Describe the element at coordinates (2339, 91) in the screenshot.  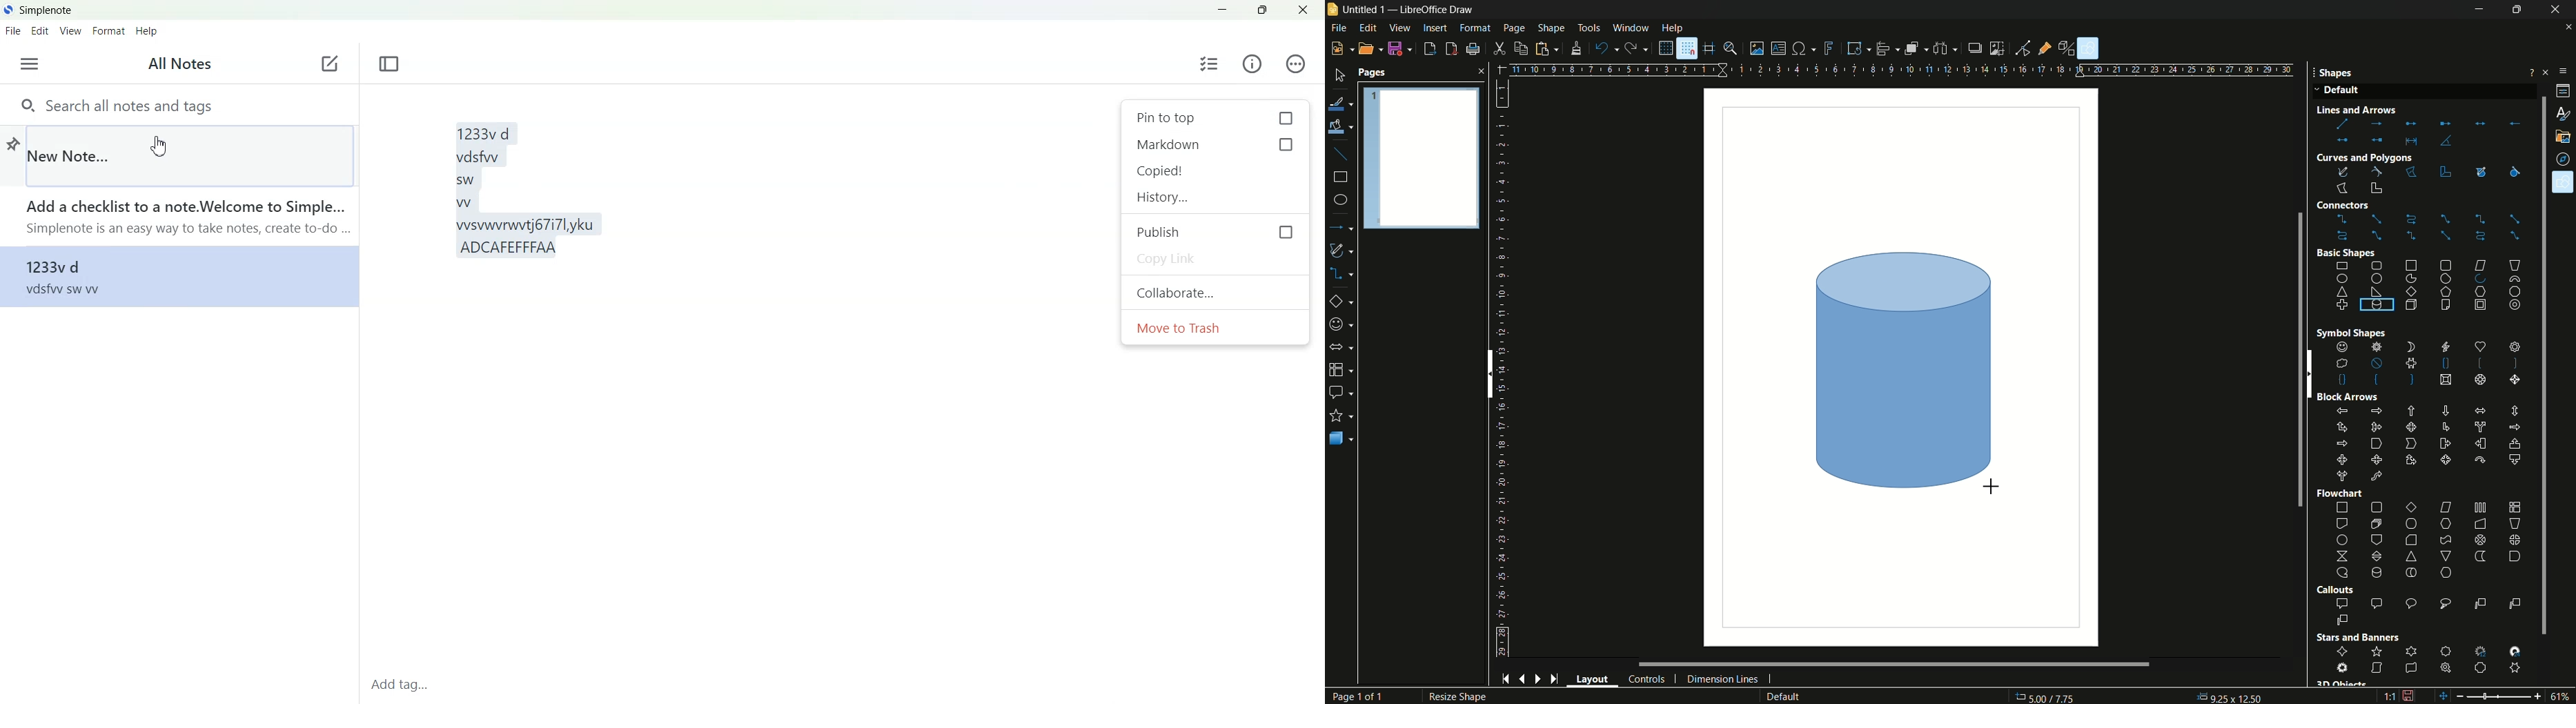
I see `Default` at that location.